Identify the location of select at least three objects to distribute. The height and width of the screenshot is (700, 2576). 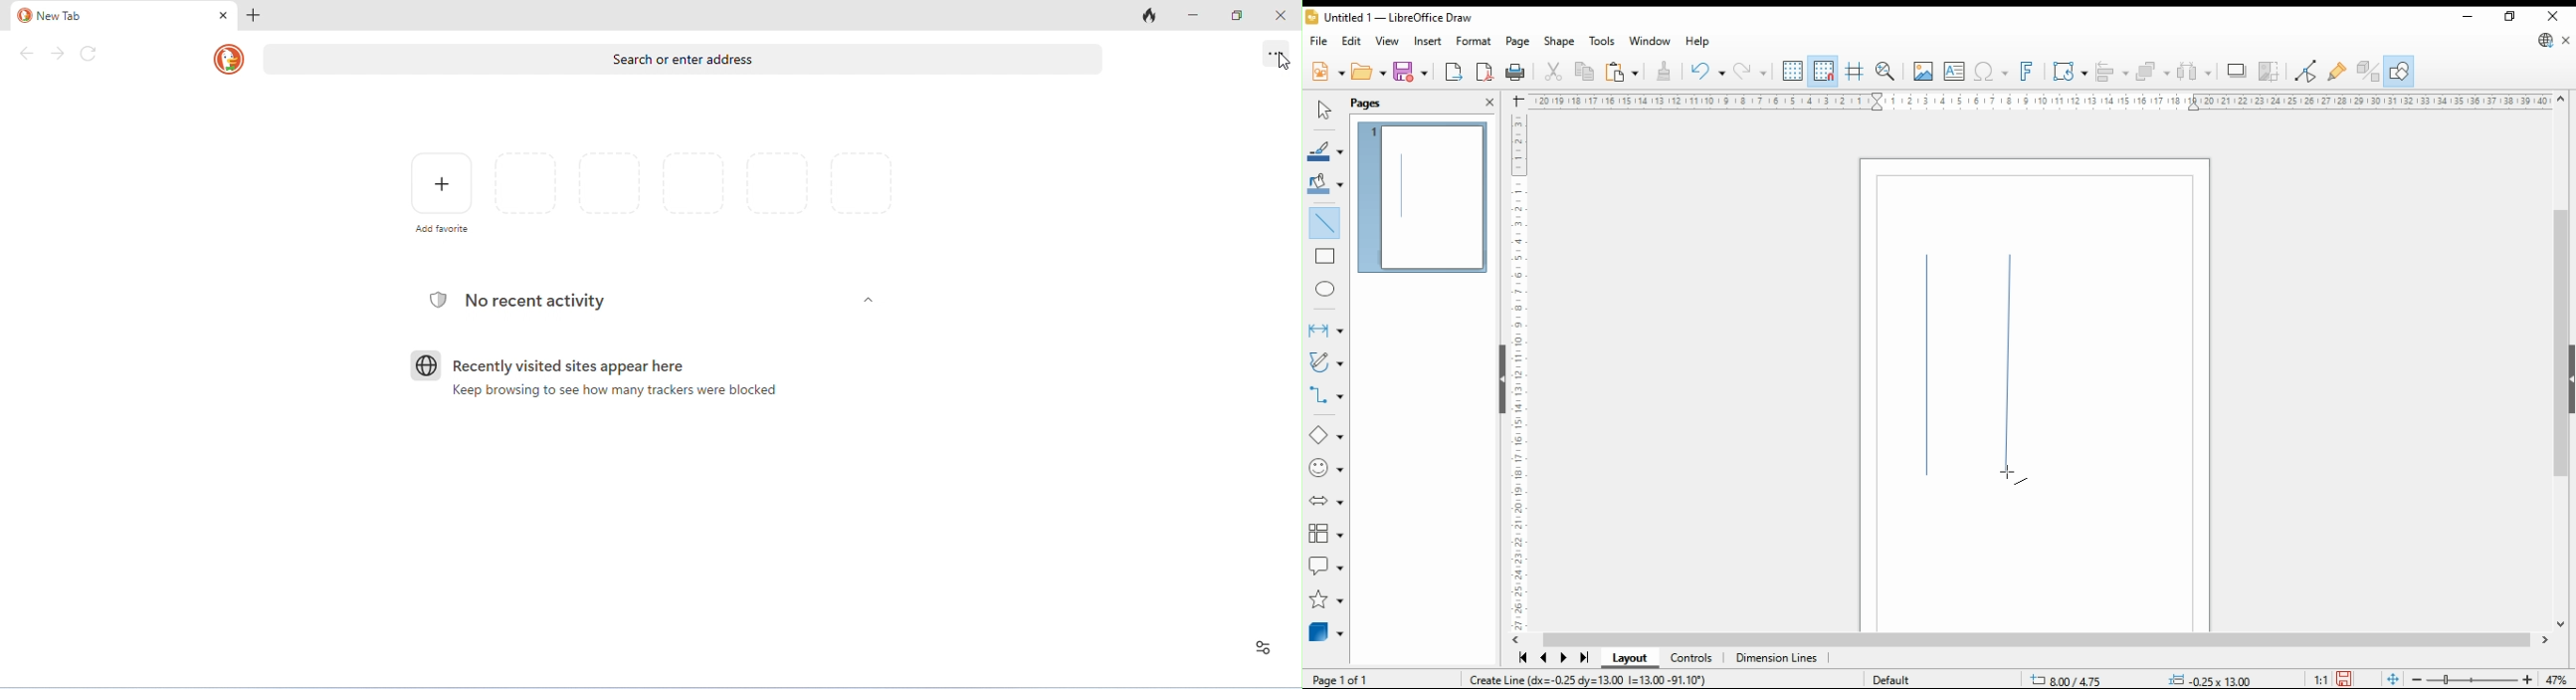
(2197, 72).